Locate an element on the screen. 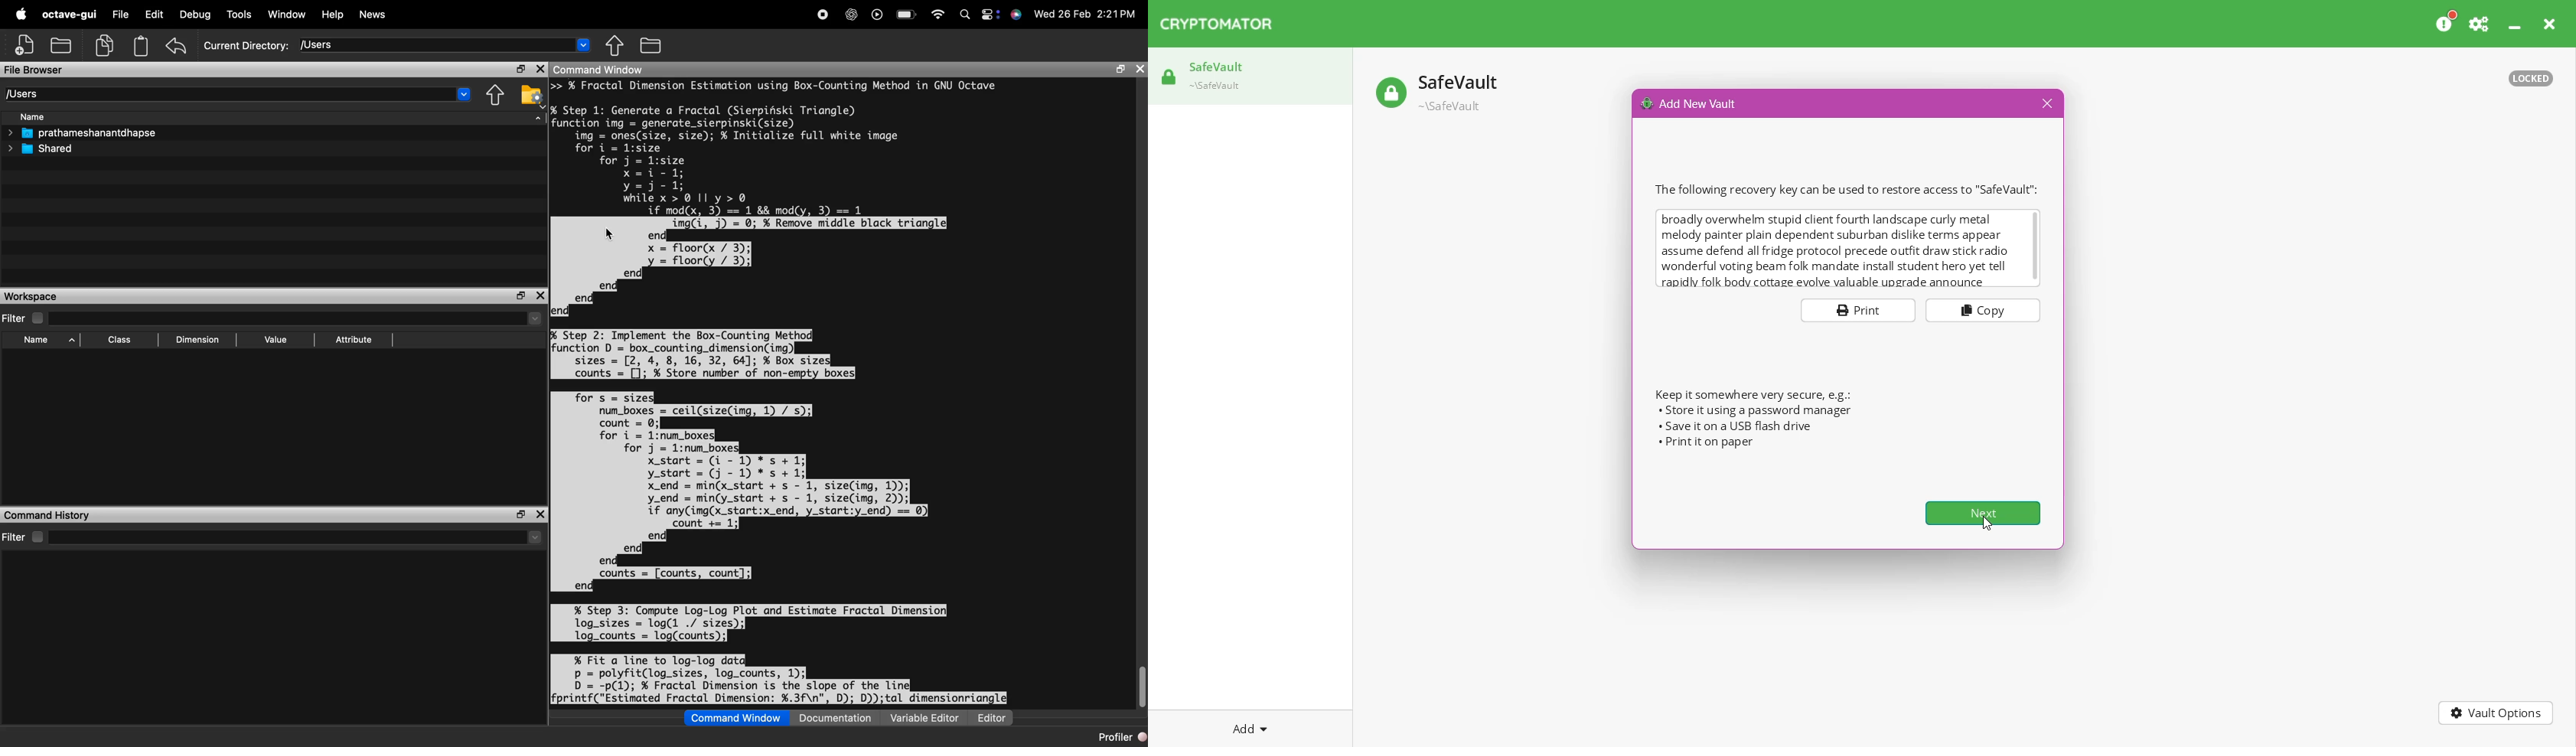  Add New Vault is located at coordinates (1690, 103).